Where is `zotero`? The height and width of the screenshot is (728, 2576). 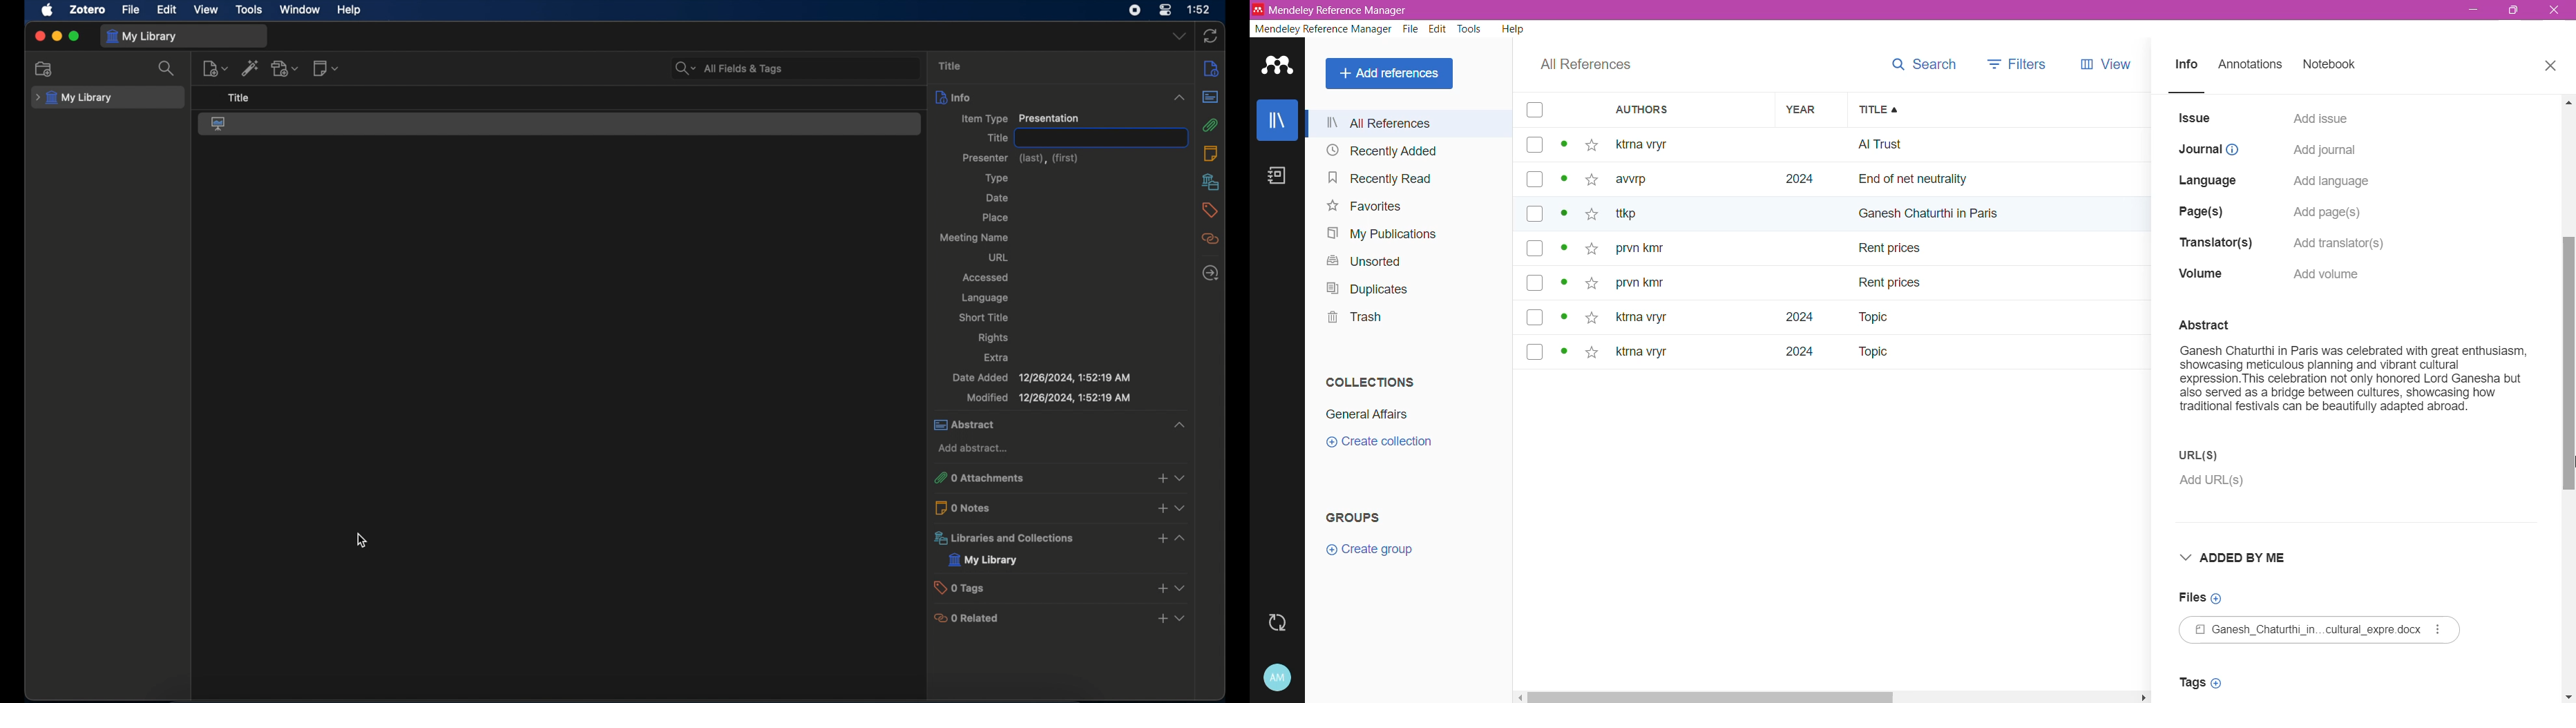 zotero is located at coordinates (89, 10).